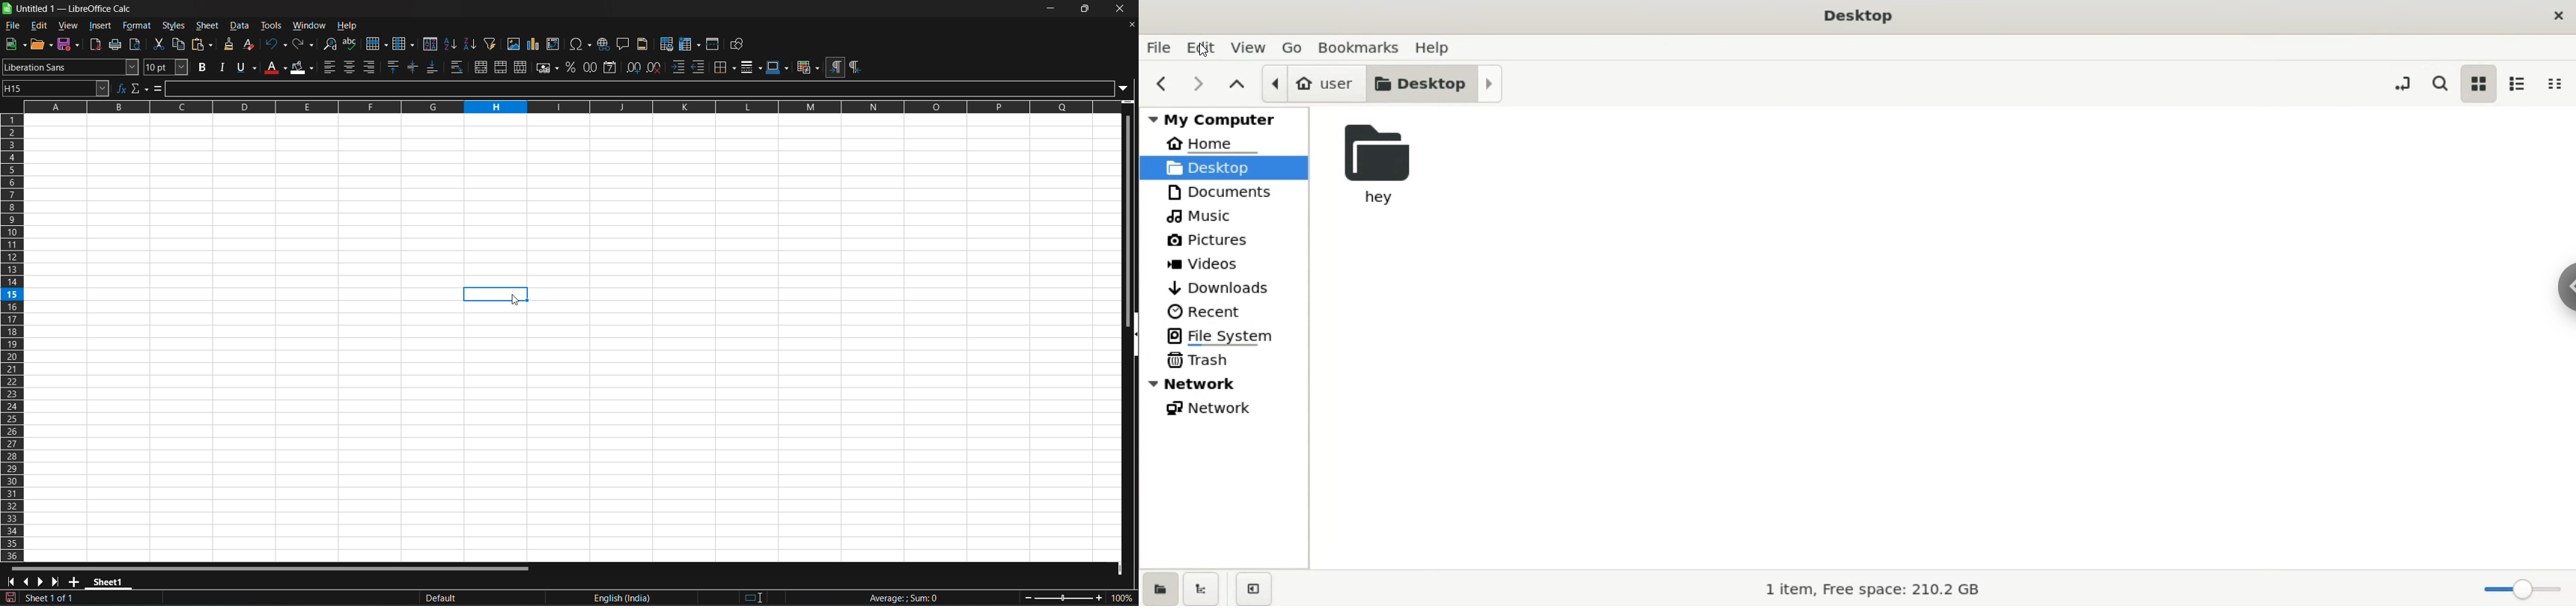 The width and height of the screenshot is (2576, 616). Describe the element at coordinates (158, 44) in the screenshot. I see `cut` at that location.